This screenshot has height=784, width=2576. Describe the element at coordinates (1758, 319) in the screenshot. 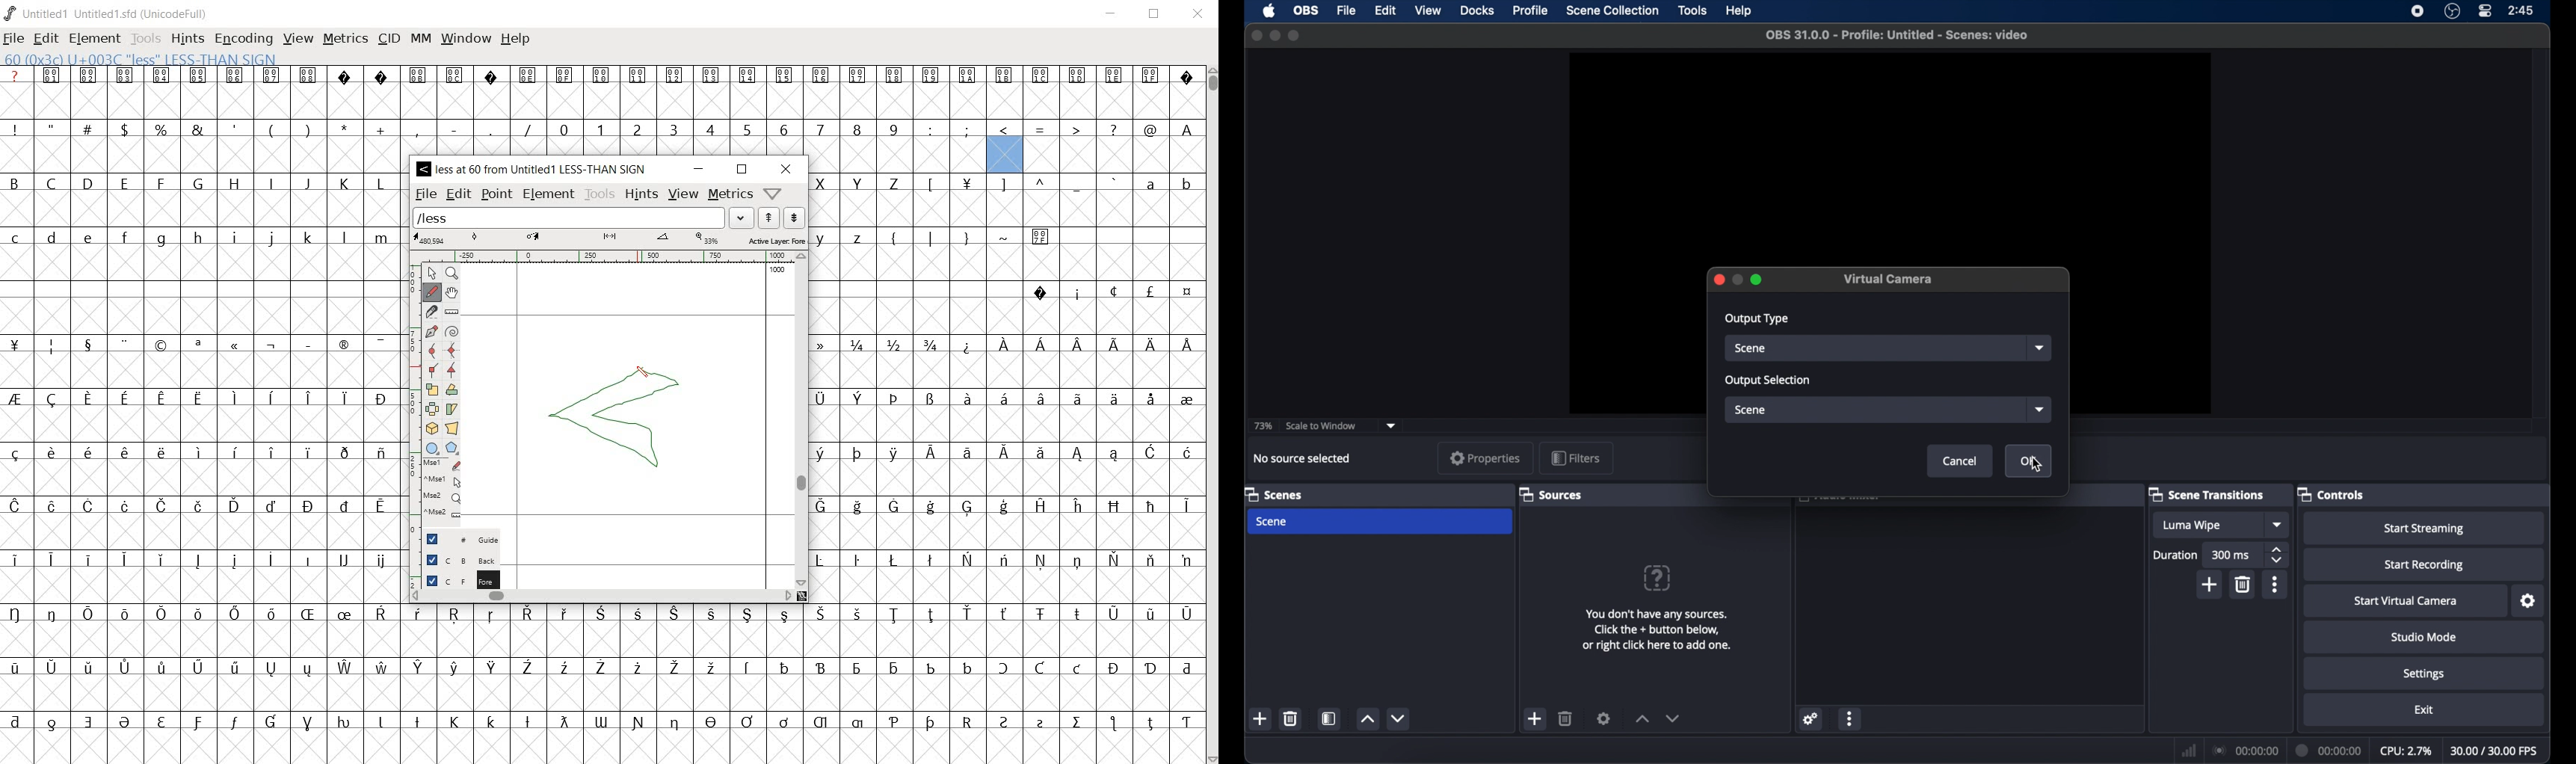

I see `output type` at that location.